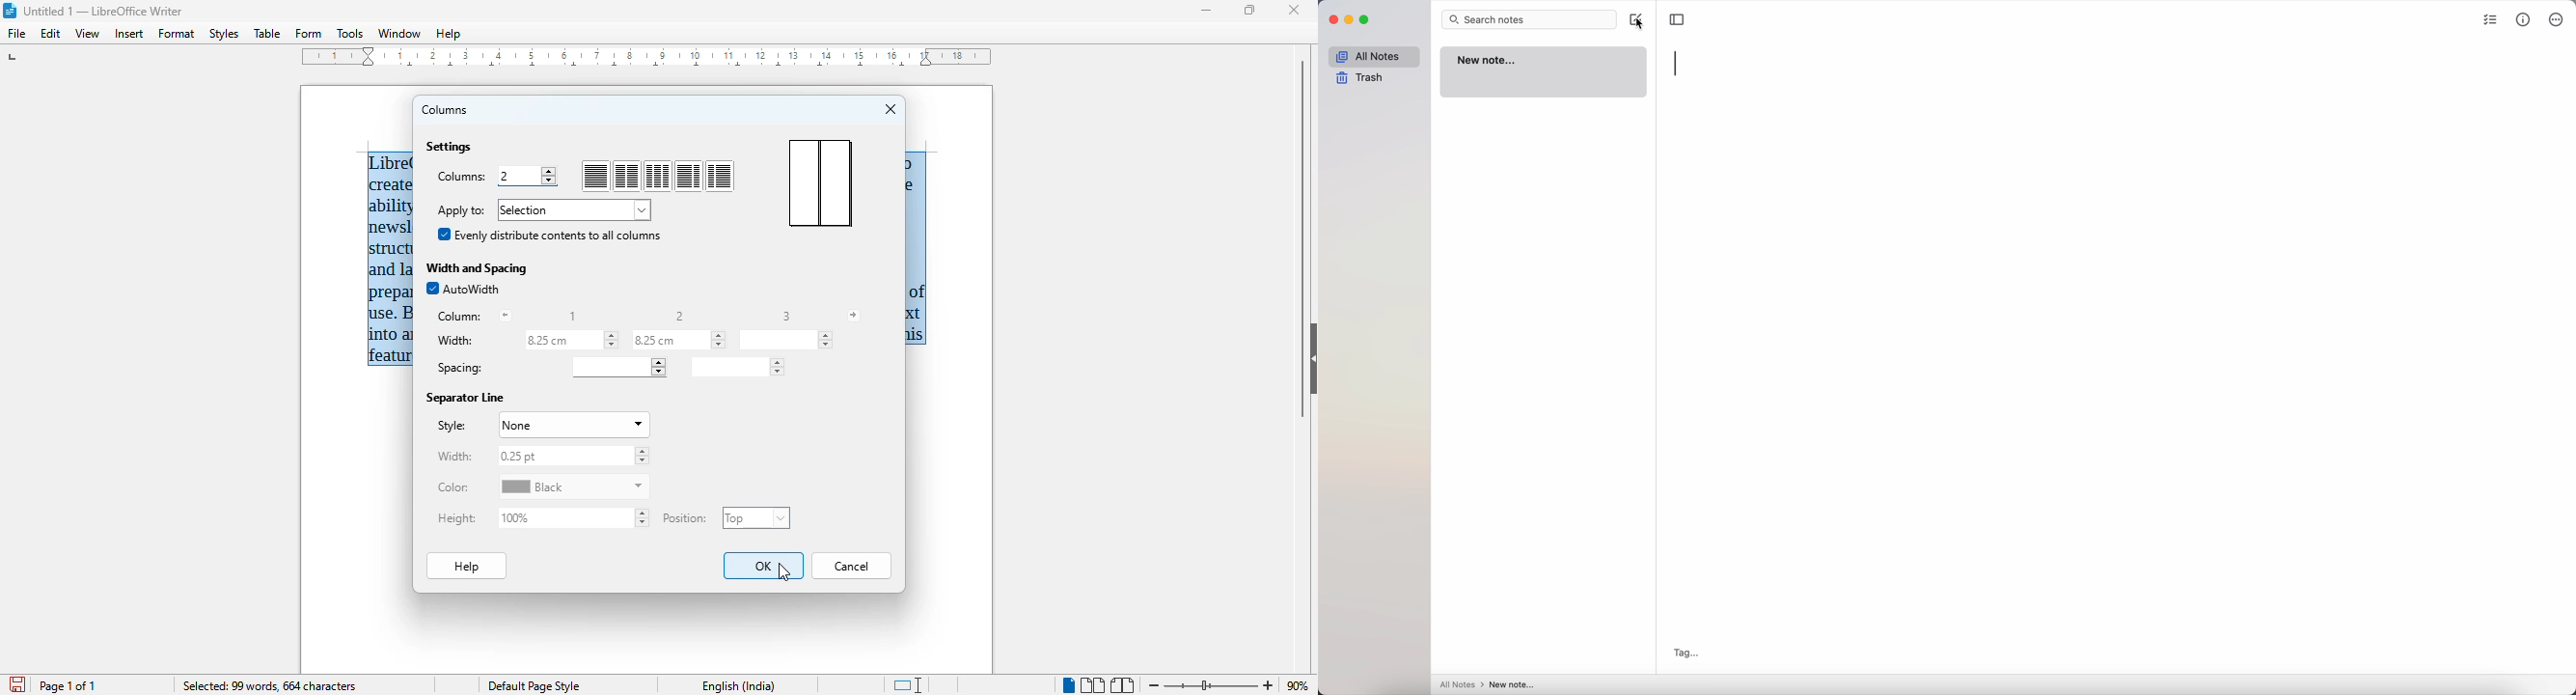  Describe the element at coordinates (681, 316) in the screenshot. I see `2` at that location.